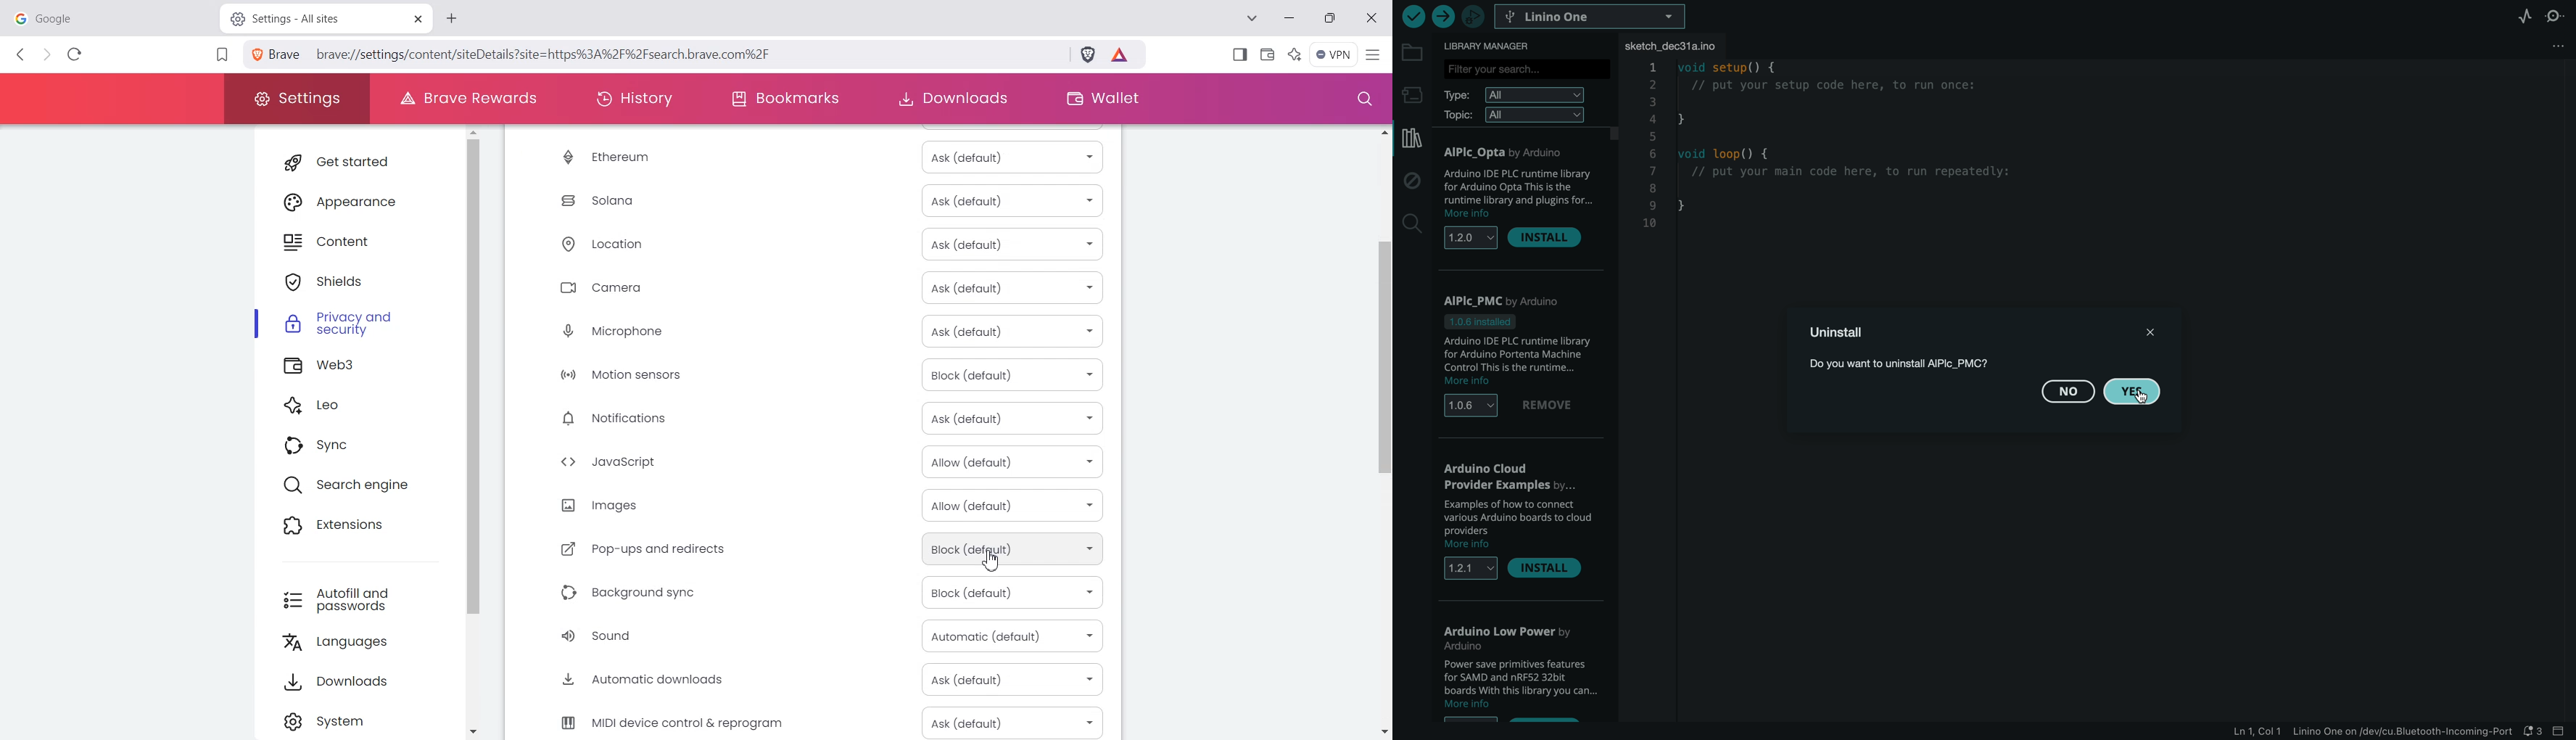  I want to click on code, so click(1829, 148).